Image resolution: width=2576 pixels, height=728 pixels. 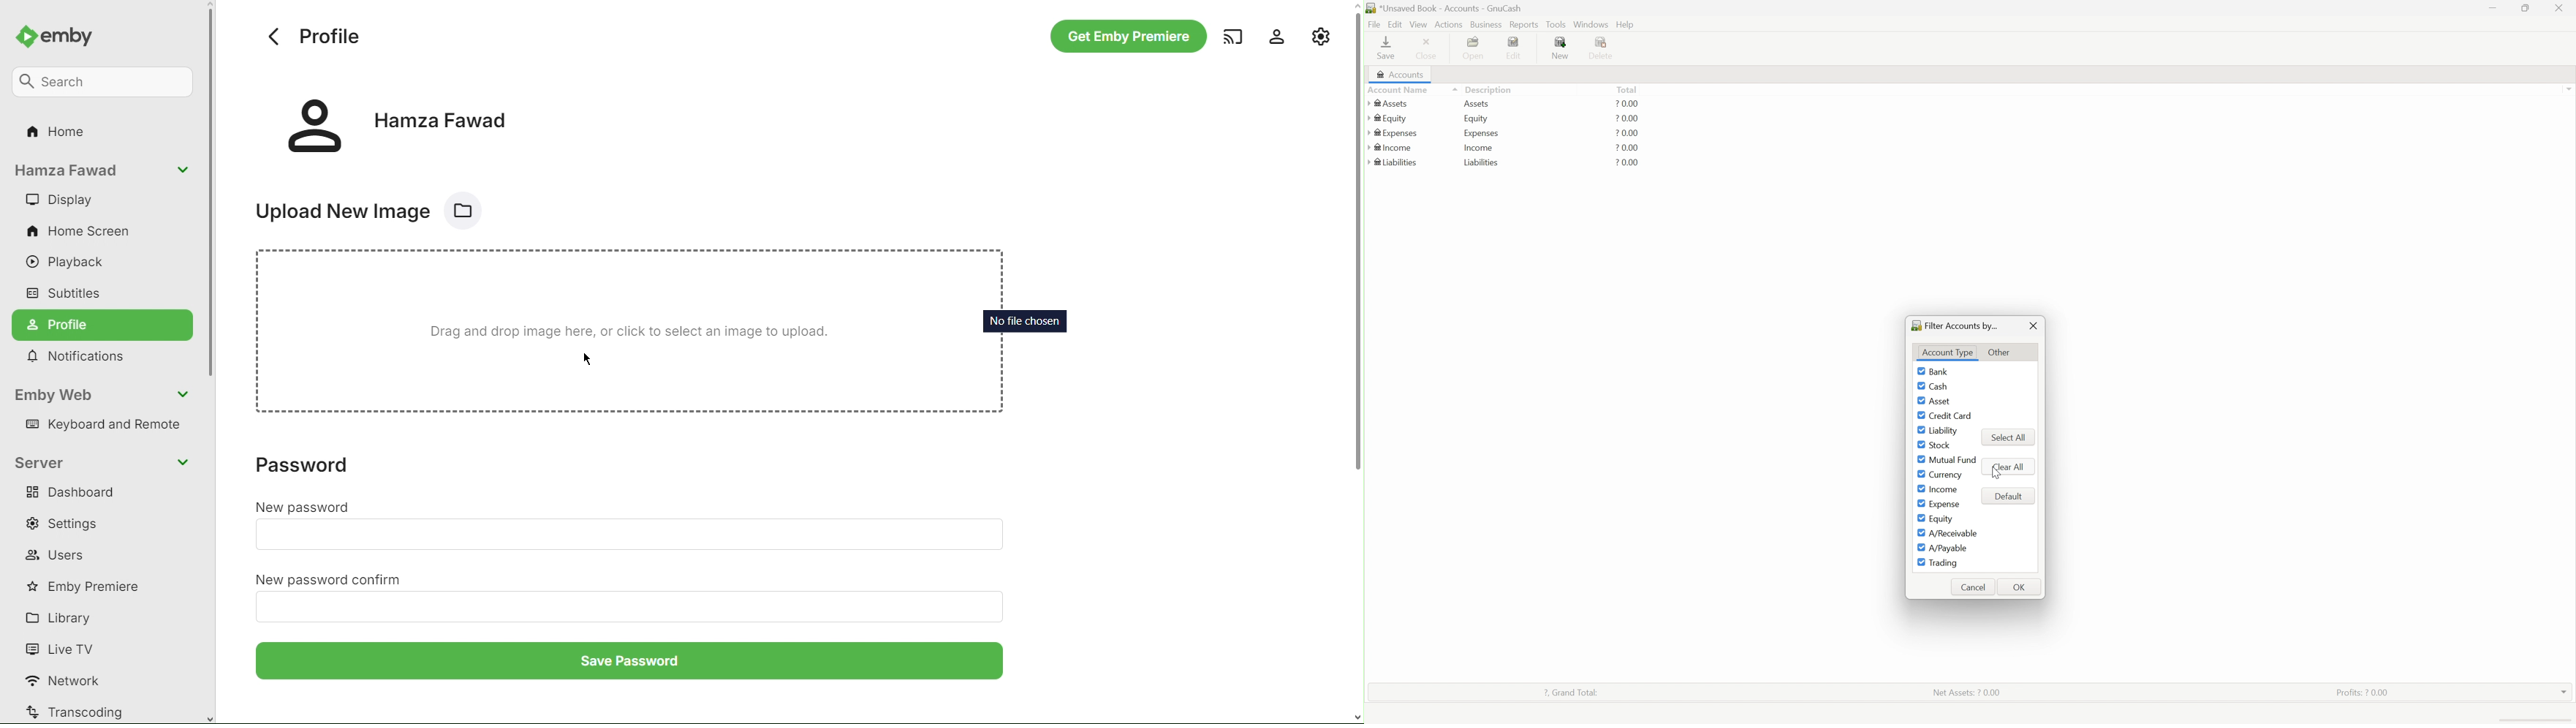 I want to click on Account, so click(x=102, y=172).